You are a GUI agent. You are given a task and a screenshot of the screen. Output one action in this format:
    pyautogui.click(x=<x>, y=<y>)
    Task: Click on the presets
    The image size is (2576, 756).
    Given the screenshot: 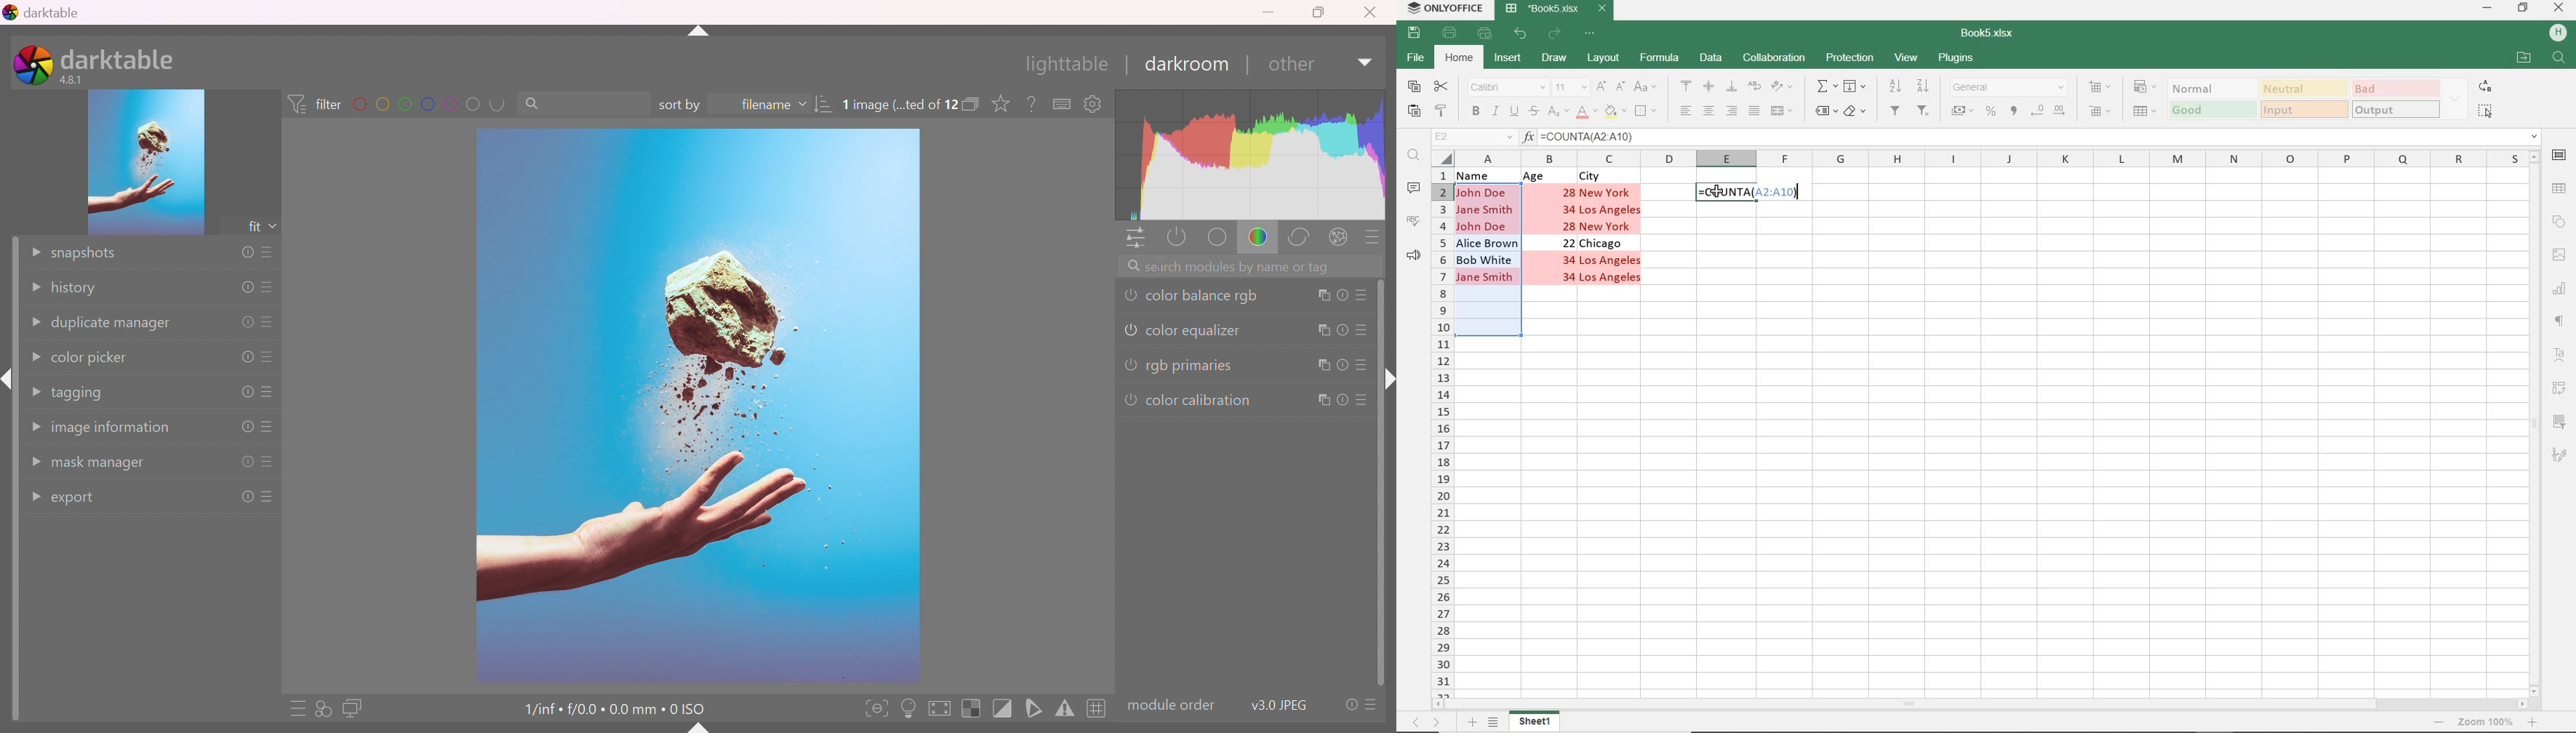 What is the action you would take?
    pyautogui.click(x=269, y=462)
    